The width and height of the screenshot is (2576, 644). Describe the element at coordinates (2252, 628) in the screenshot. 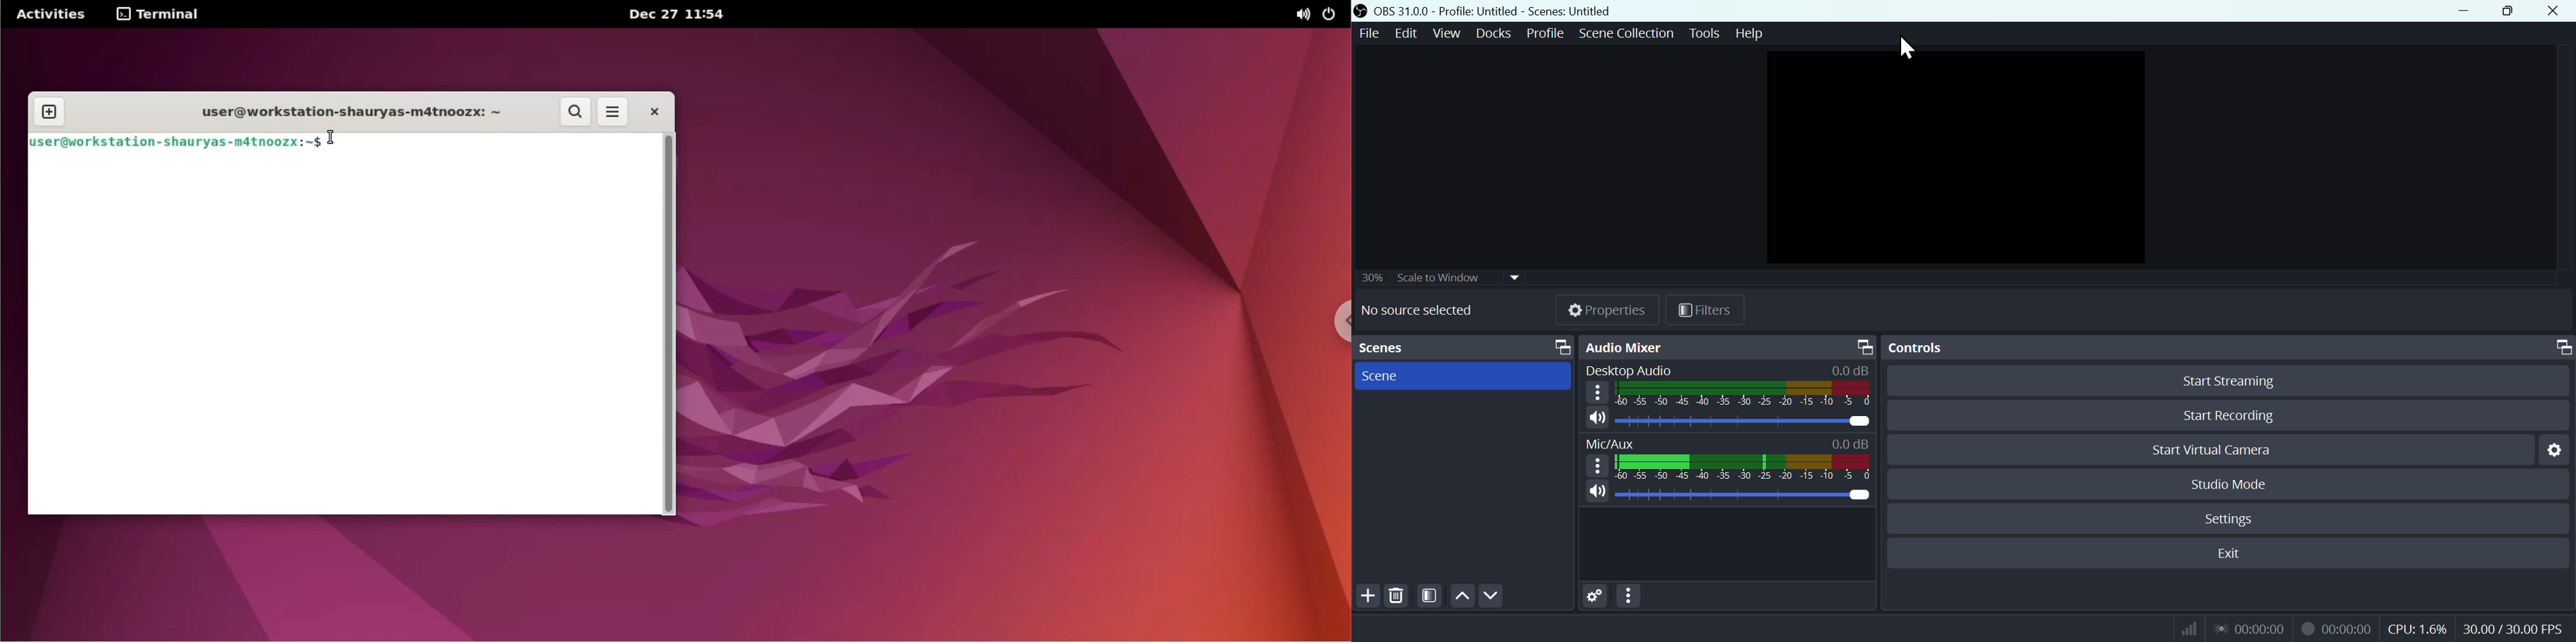

I see `Live Status` at that location.